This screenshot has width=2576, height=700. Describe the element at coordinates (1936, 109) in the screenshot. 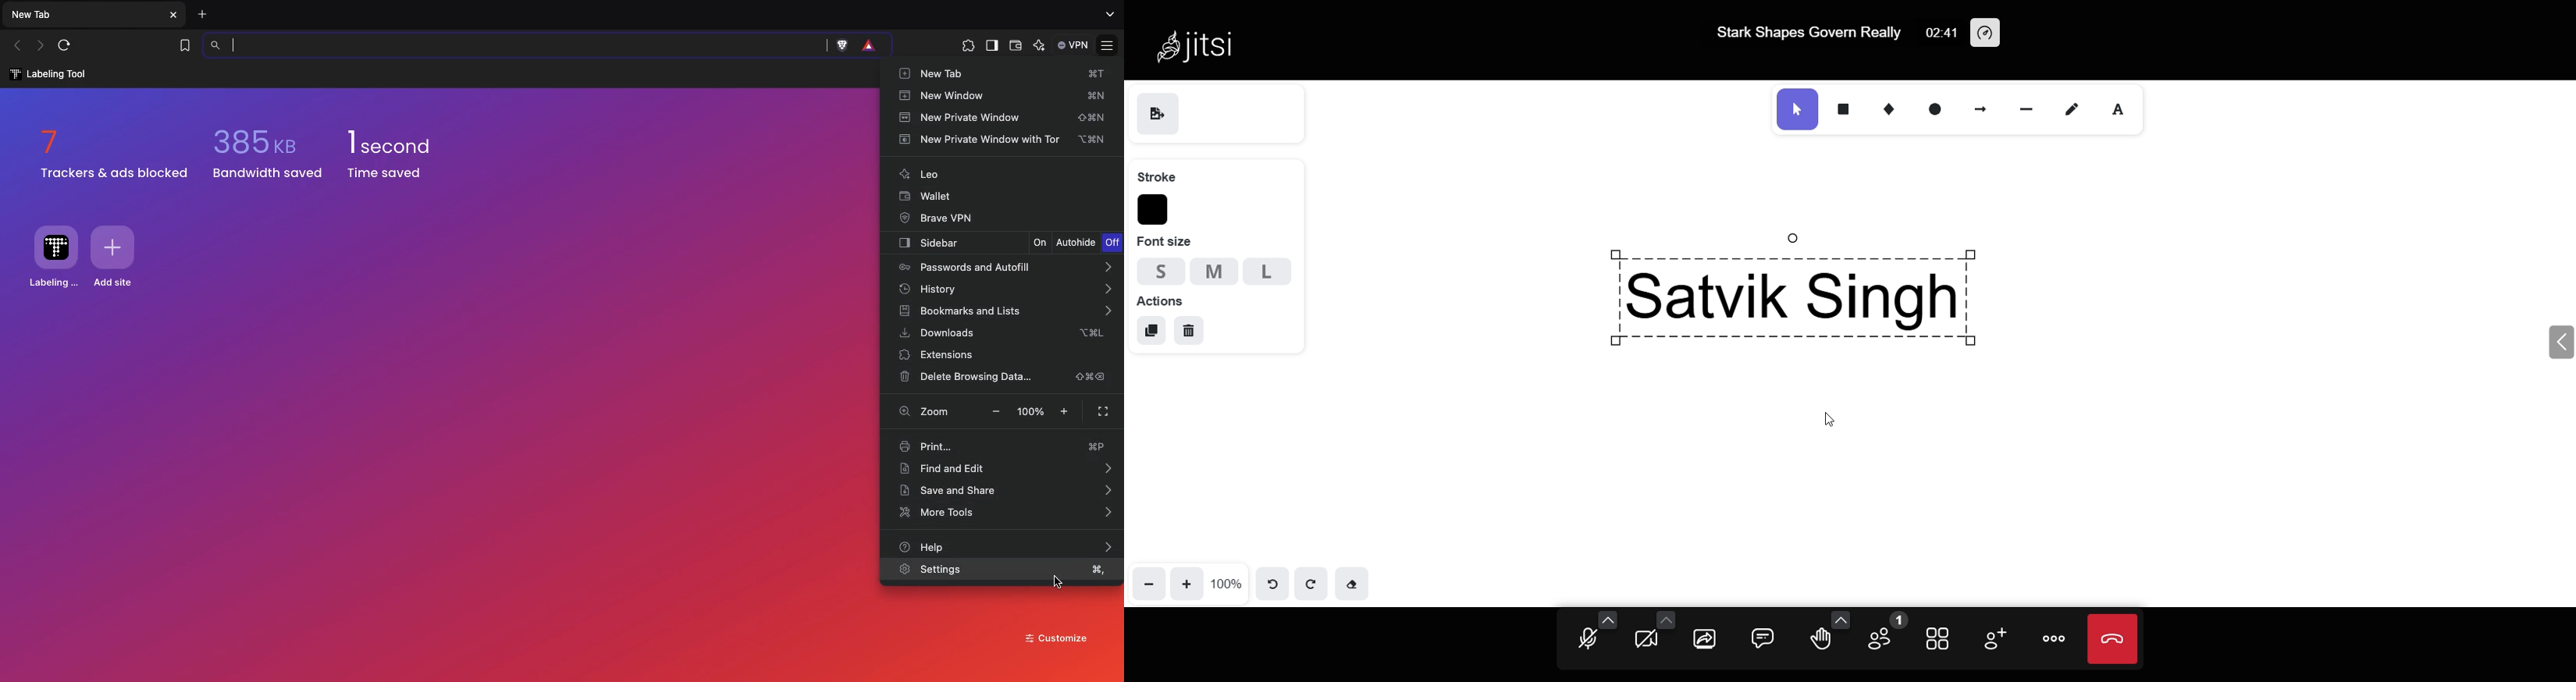

I see `ellipse` at that location.